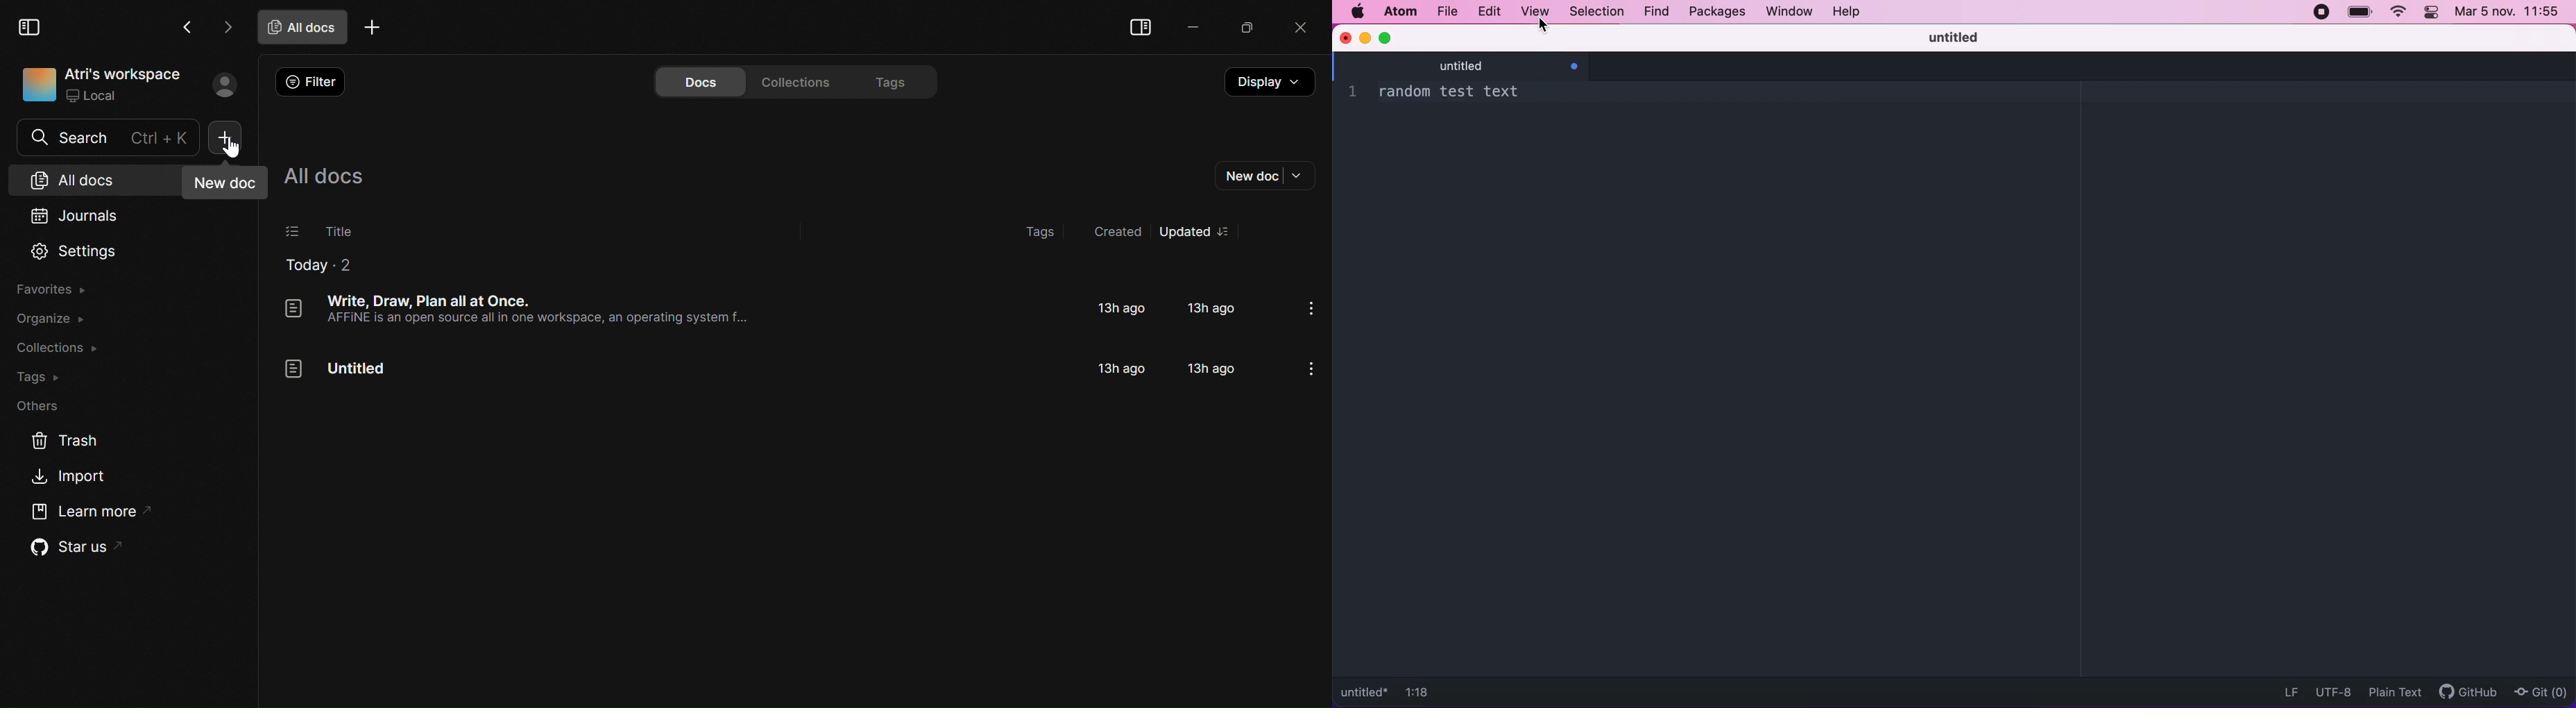 The width and height of the screenshot is (2576, 728). Describe the element at coordinates (1188, 27) in the screenshot. I see `Minimize` at that location.